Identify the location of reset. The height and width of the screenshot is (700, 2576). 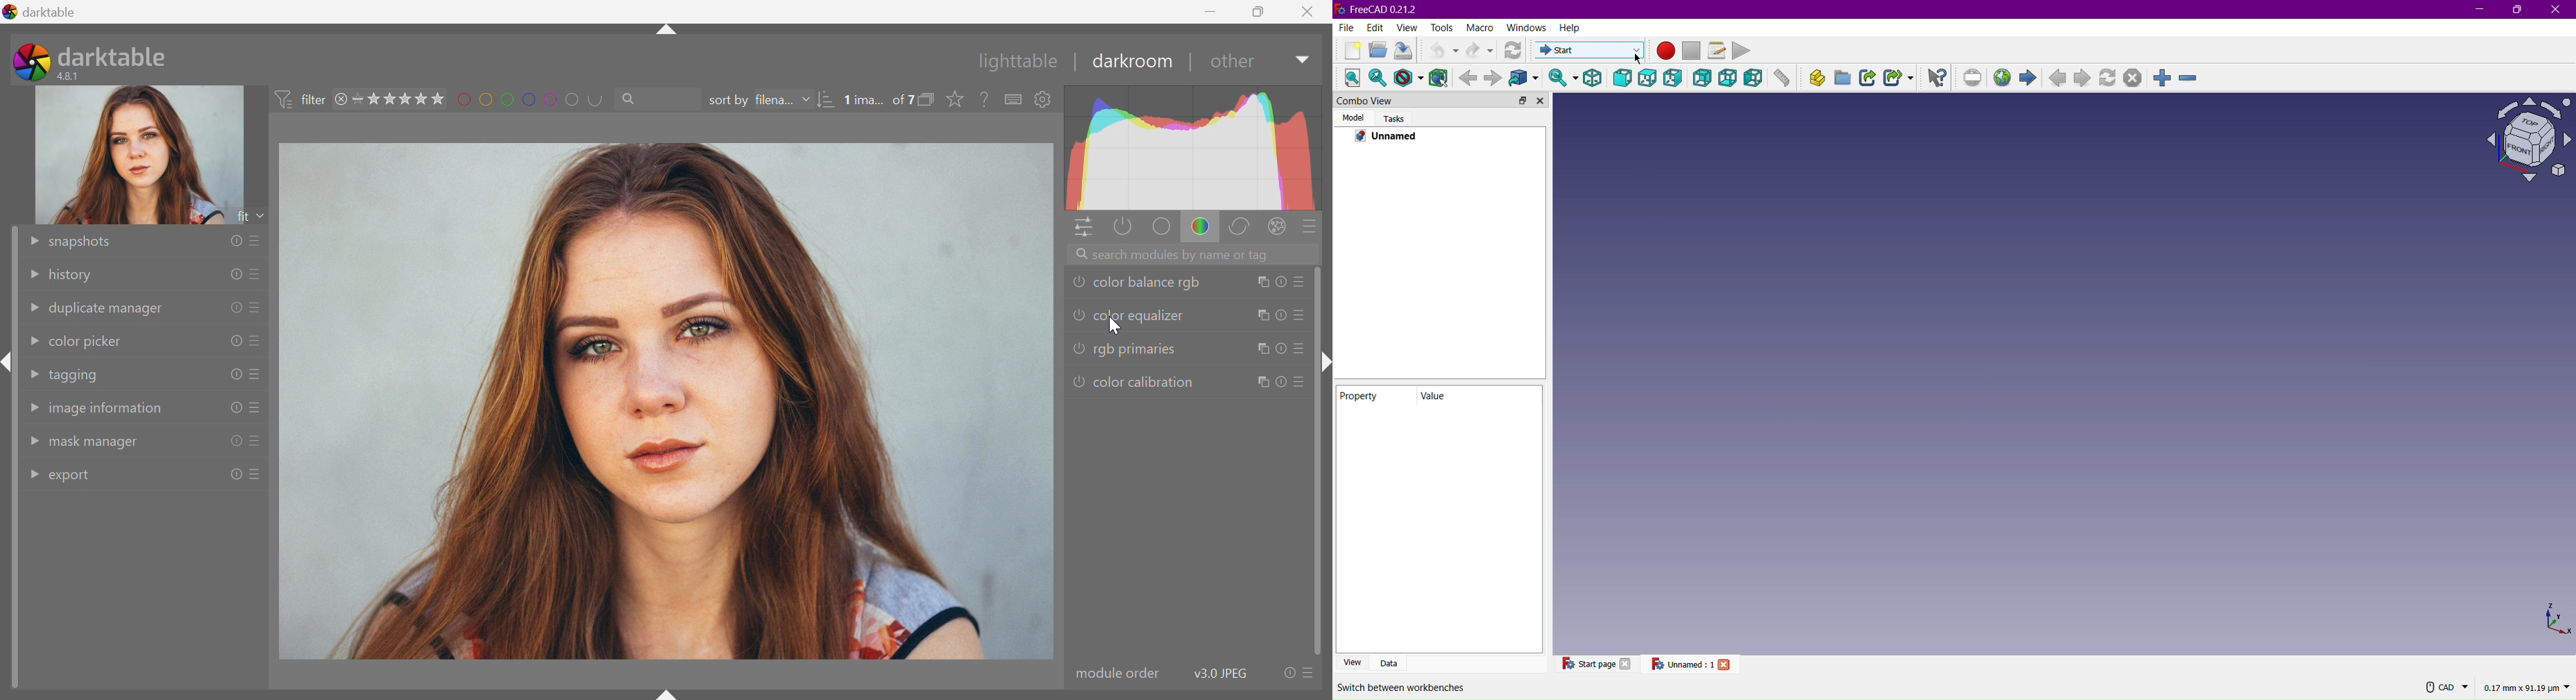
(234, 408).